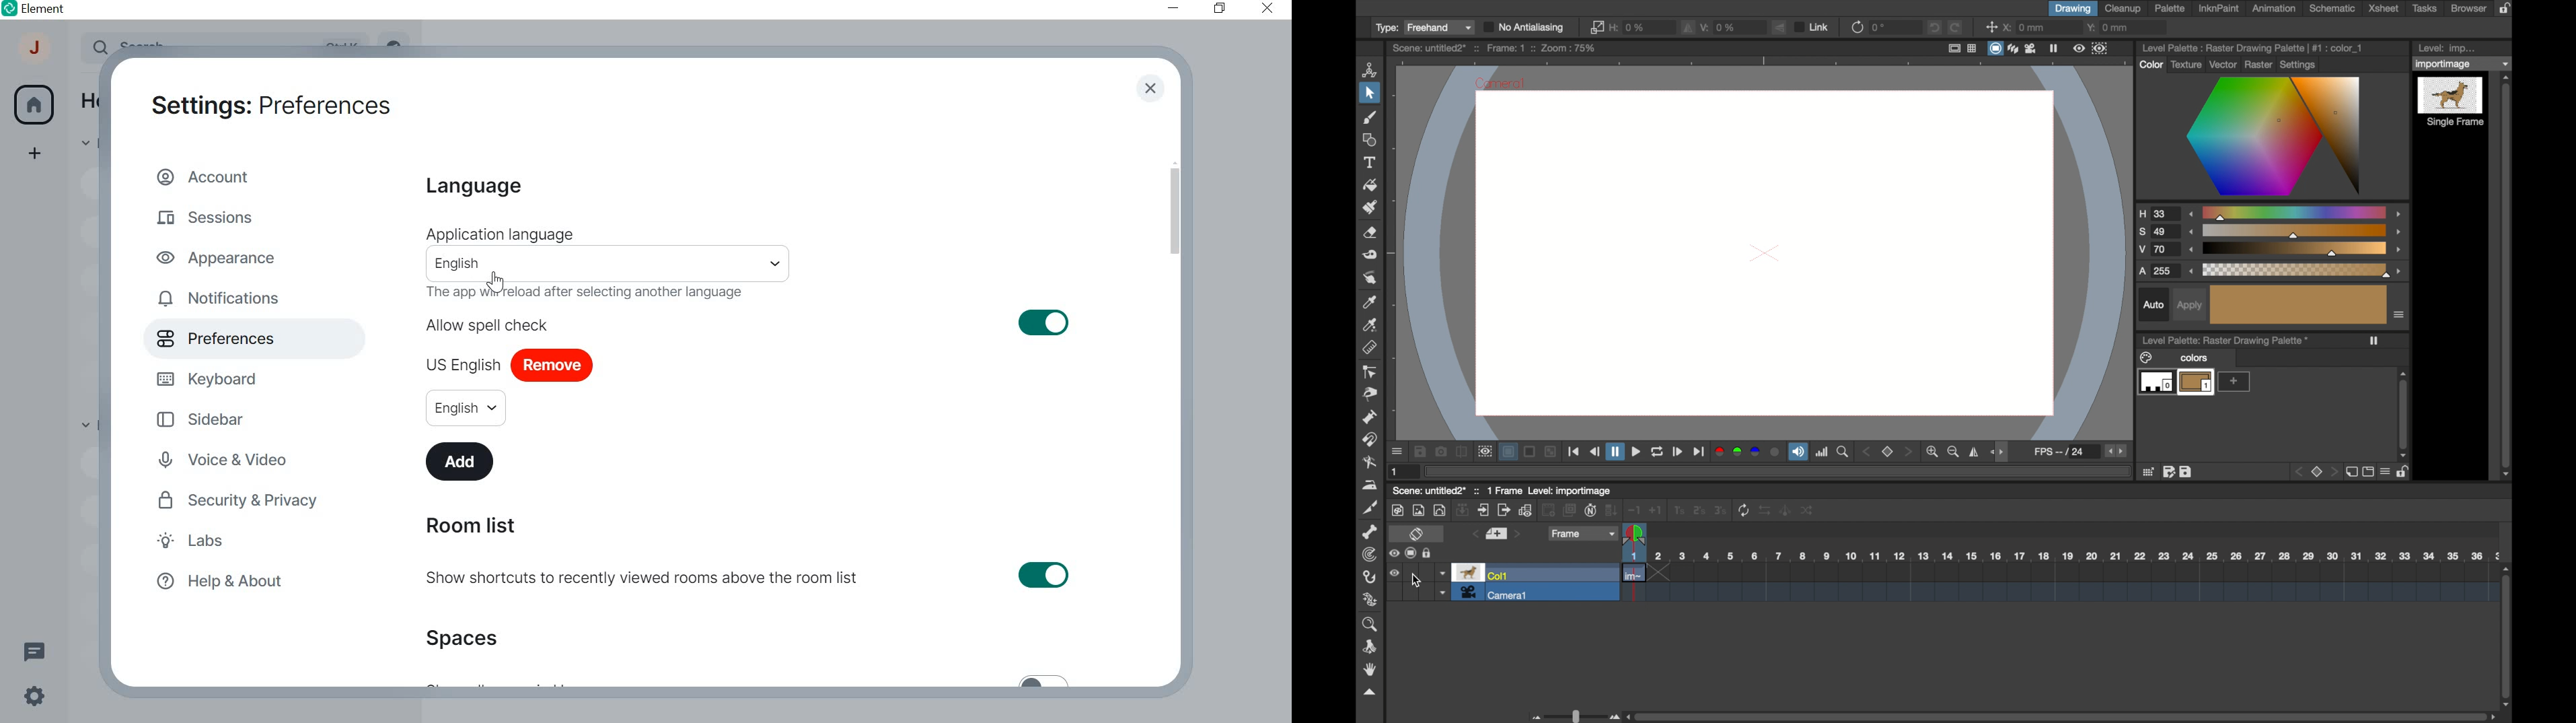 The width and height of the screenshot is (2576, 728). I want to click on This app will reload after selecting another language, so click(593, 294).